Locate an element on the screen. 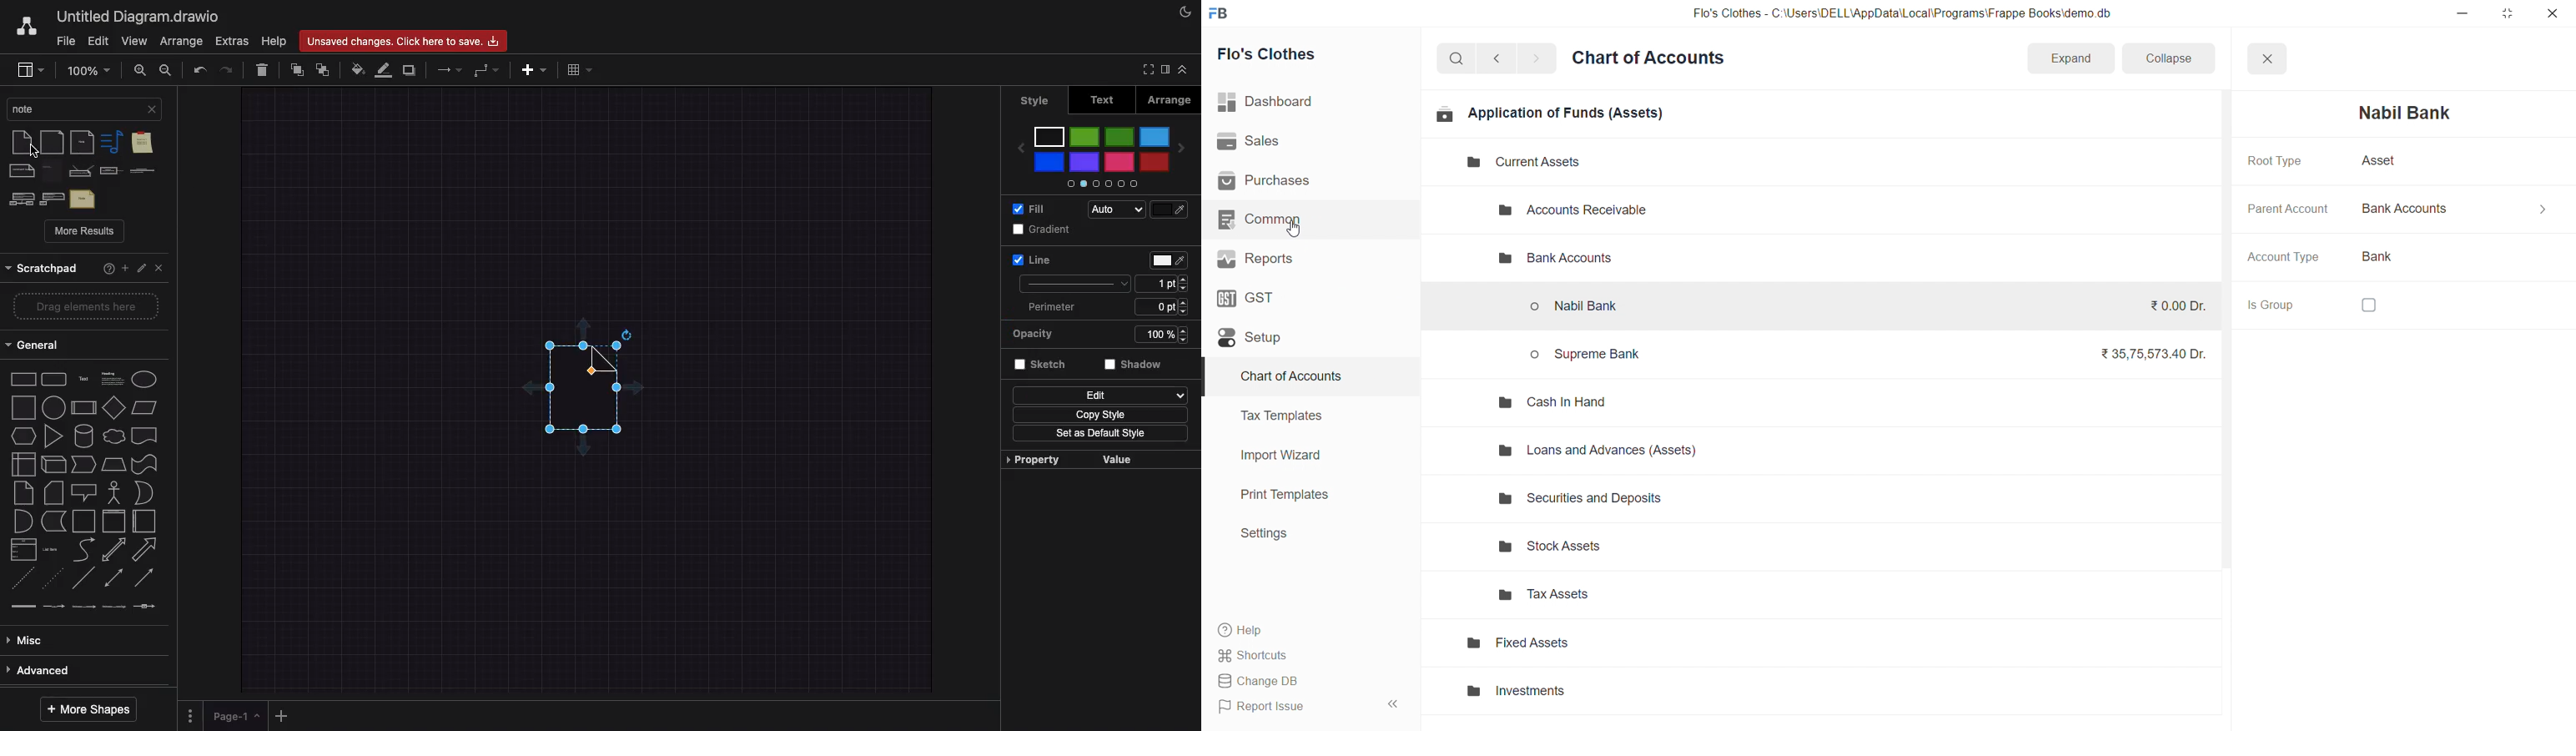 The width and height of the screenshot is (2576, 756). parallelogram is located at coordinates (114, 406).